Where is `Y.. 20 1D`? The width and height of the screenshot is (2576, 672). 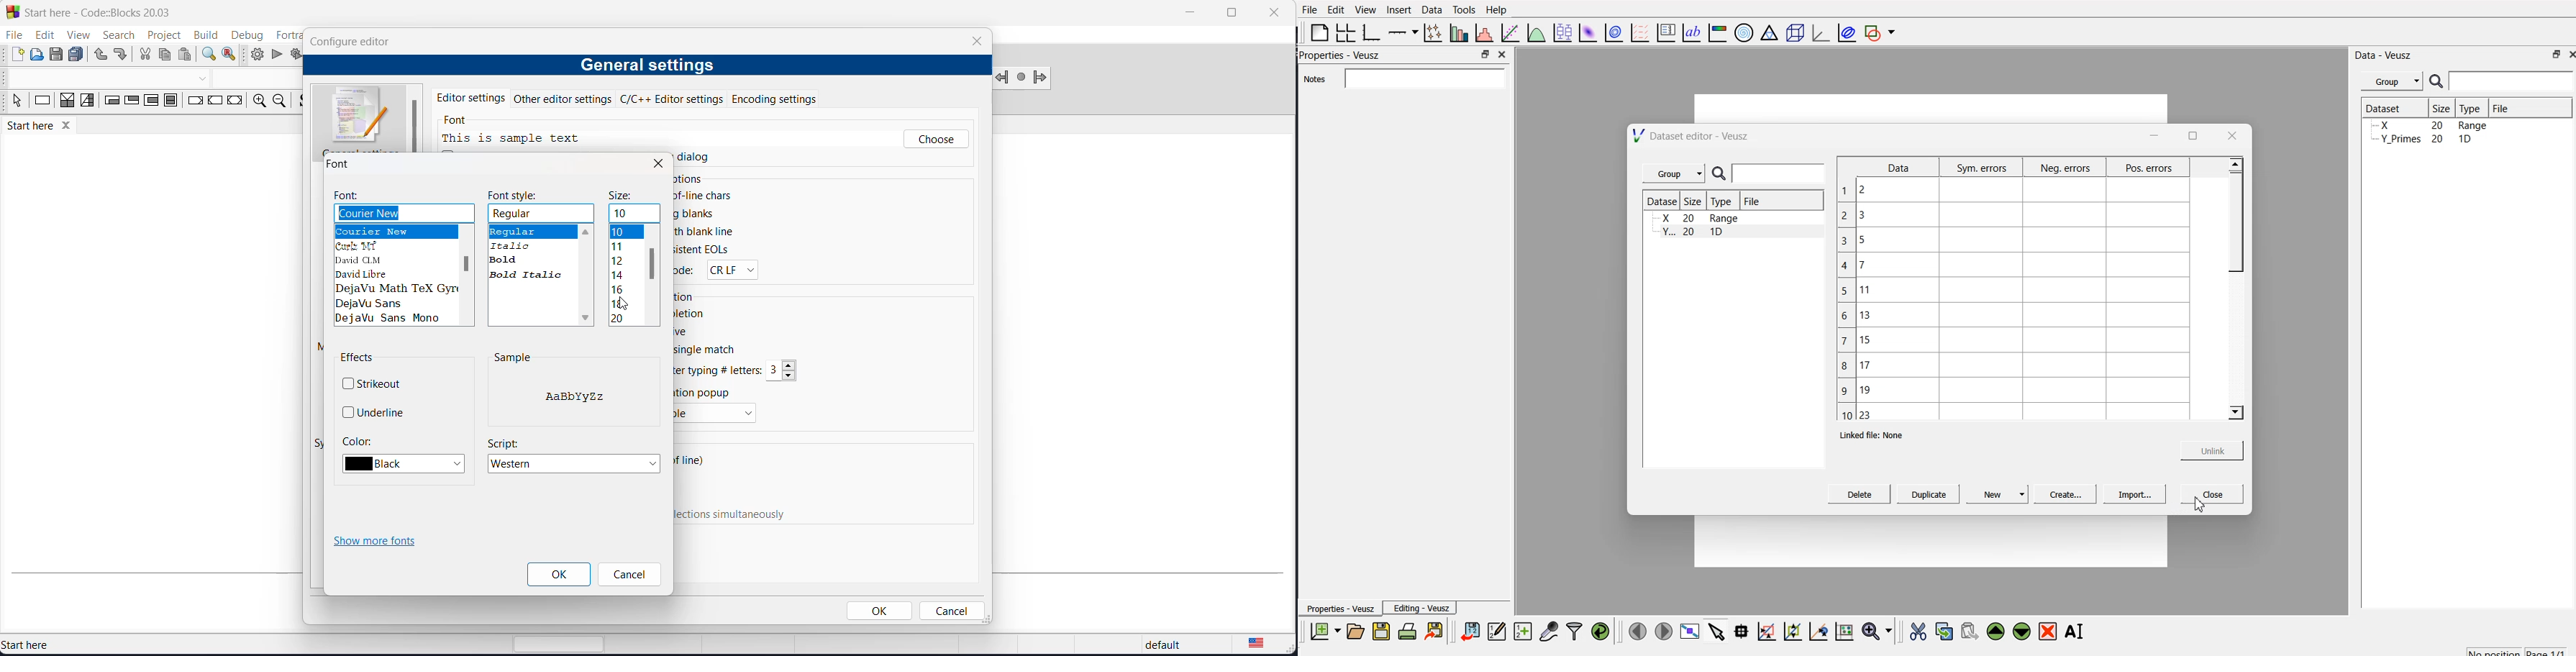
Y.. 20 1D is located at coordinates (1697, 218).